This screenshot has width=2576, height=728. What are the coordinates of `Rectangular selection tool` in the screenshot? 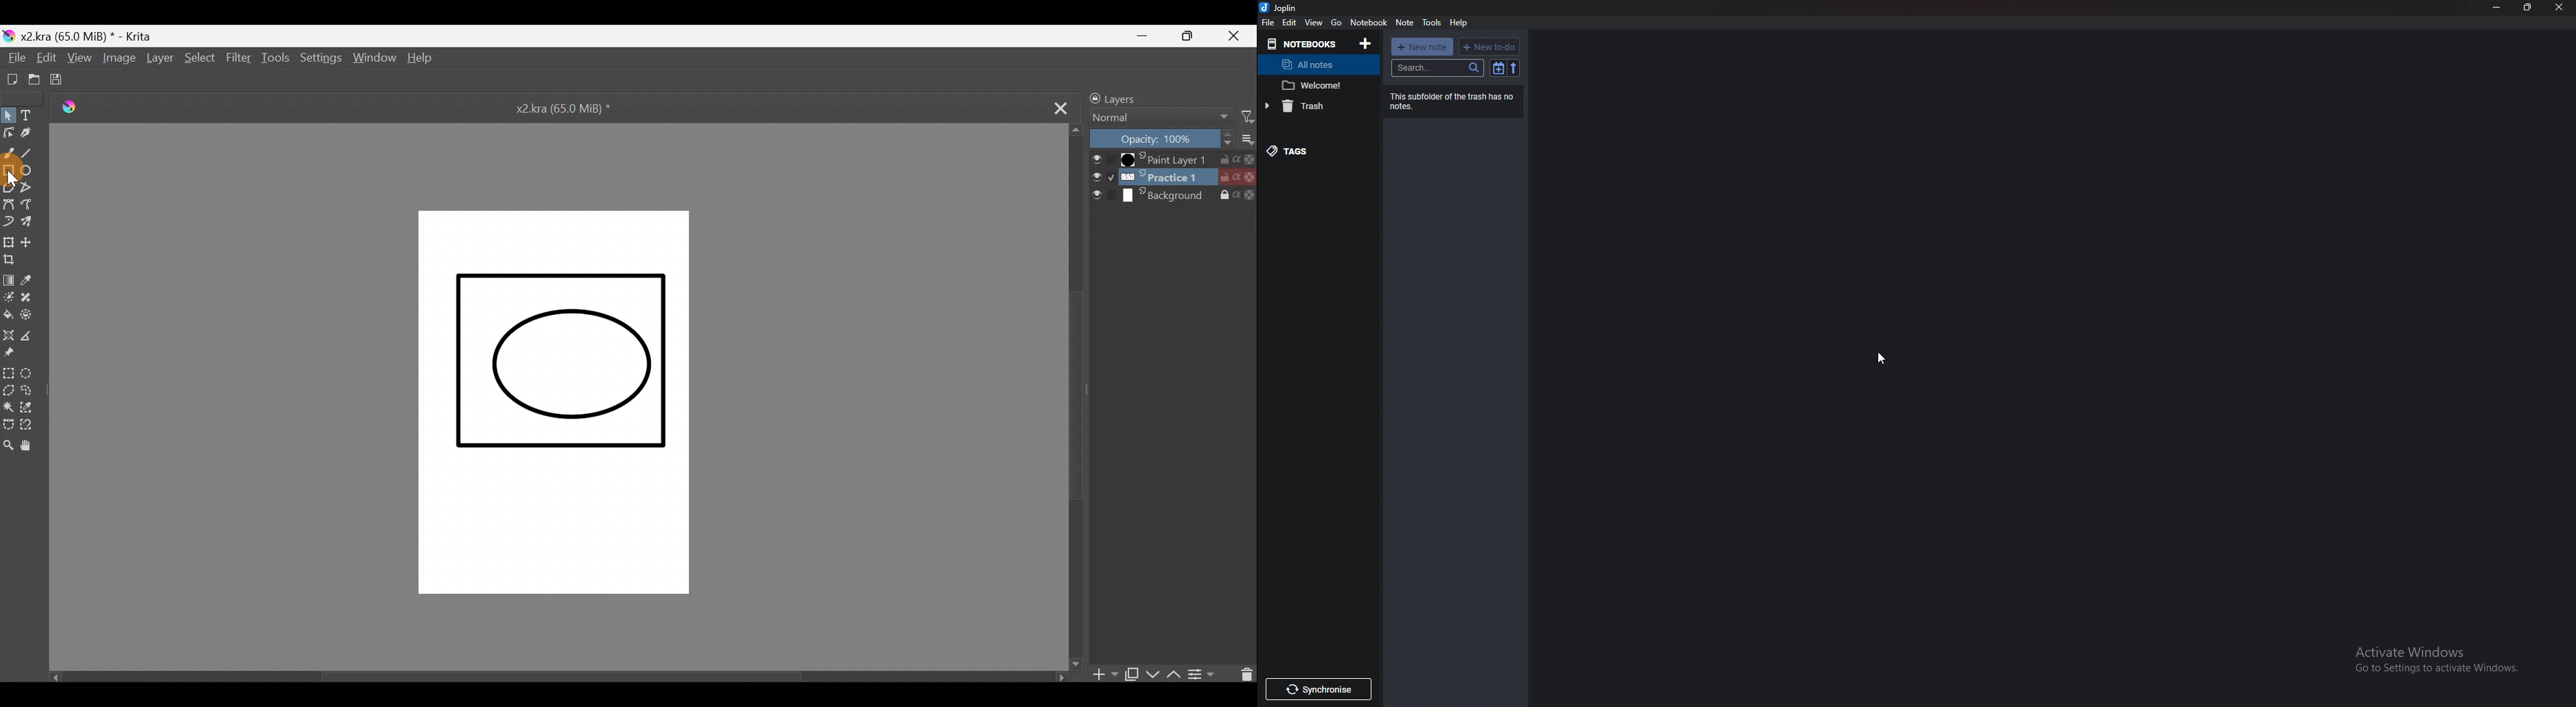 It's located at (9, 374).